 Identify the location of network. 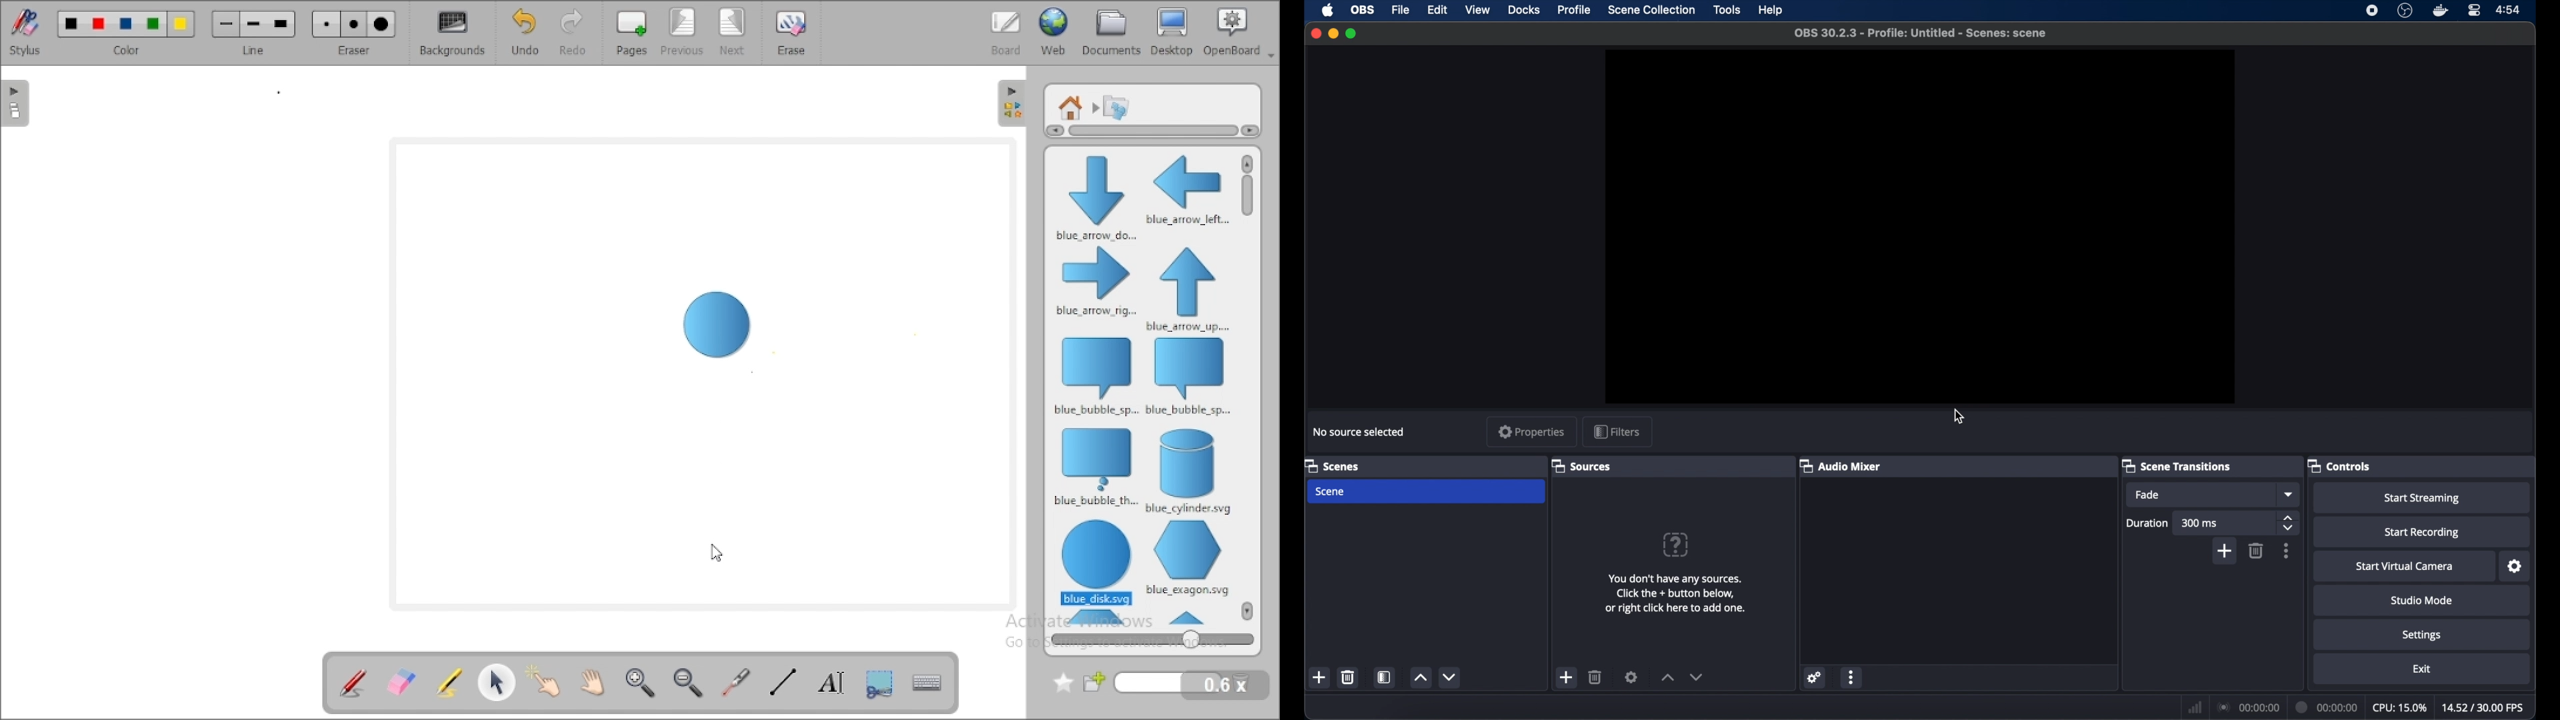
(2194, 706).